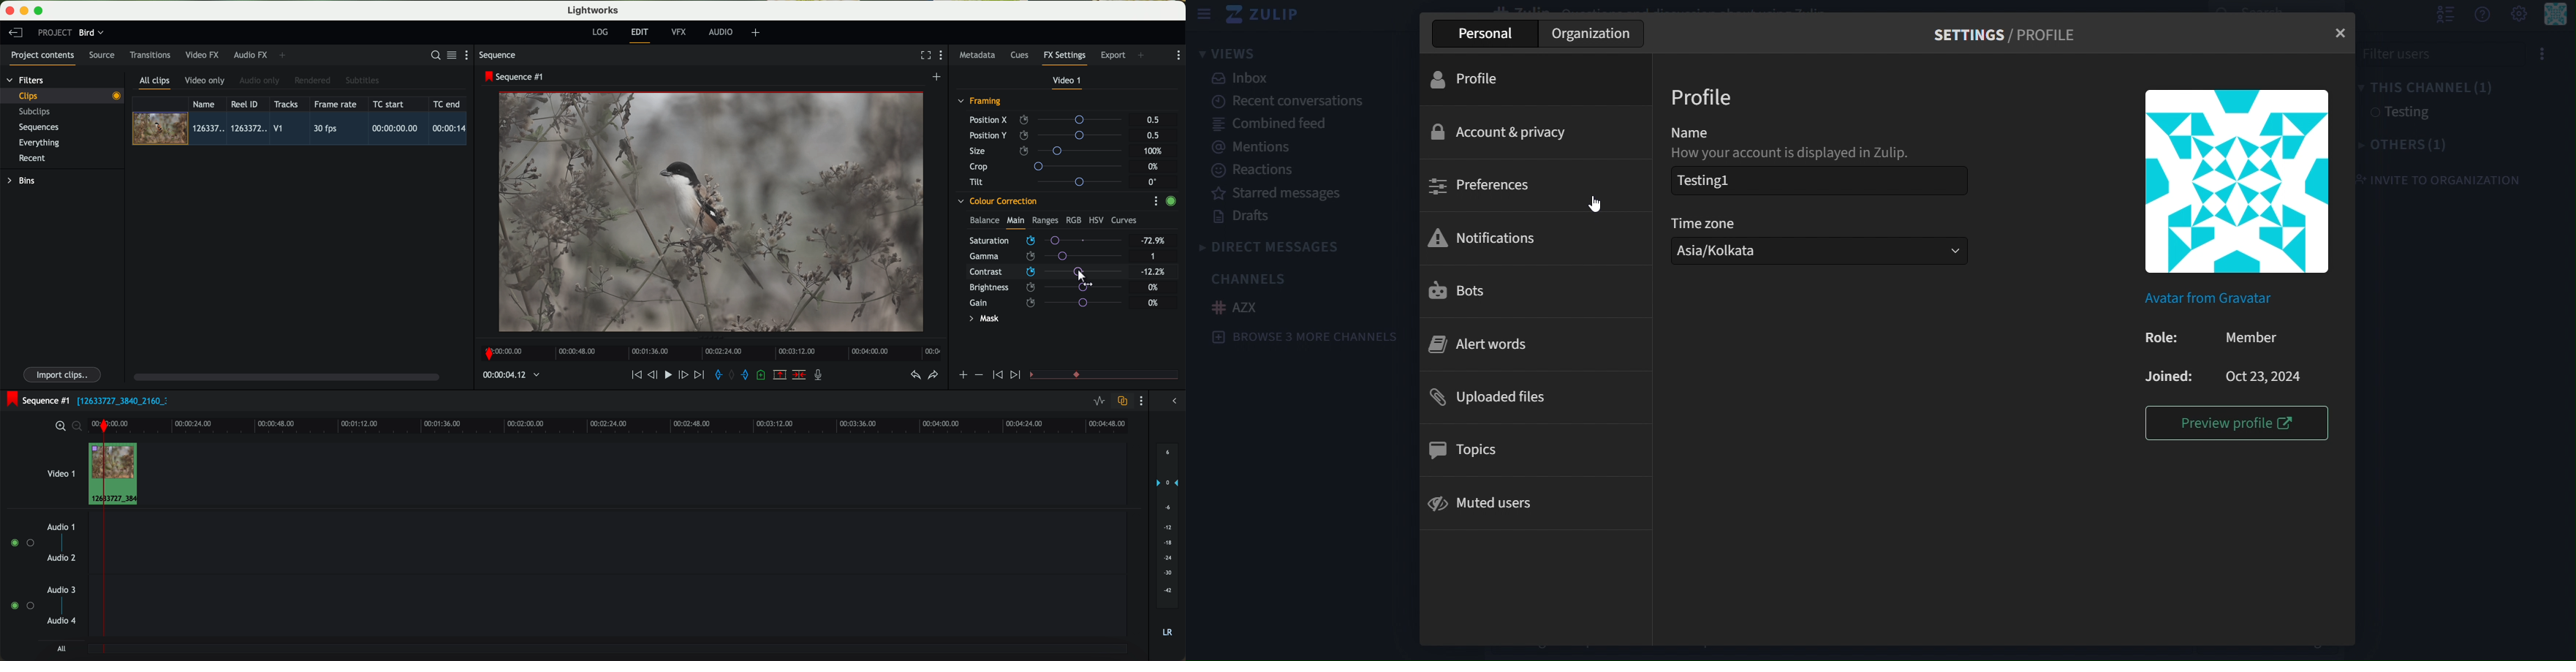 Image resolution: width=2576 pixels, height=672 pixels. Describe the element at coordinates (432, 55) in the screenshot. I see `search for assets or bins` at that location.